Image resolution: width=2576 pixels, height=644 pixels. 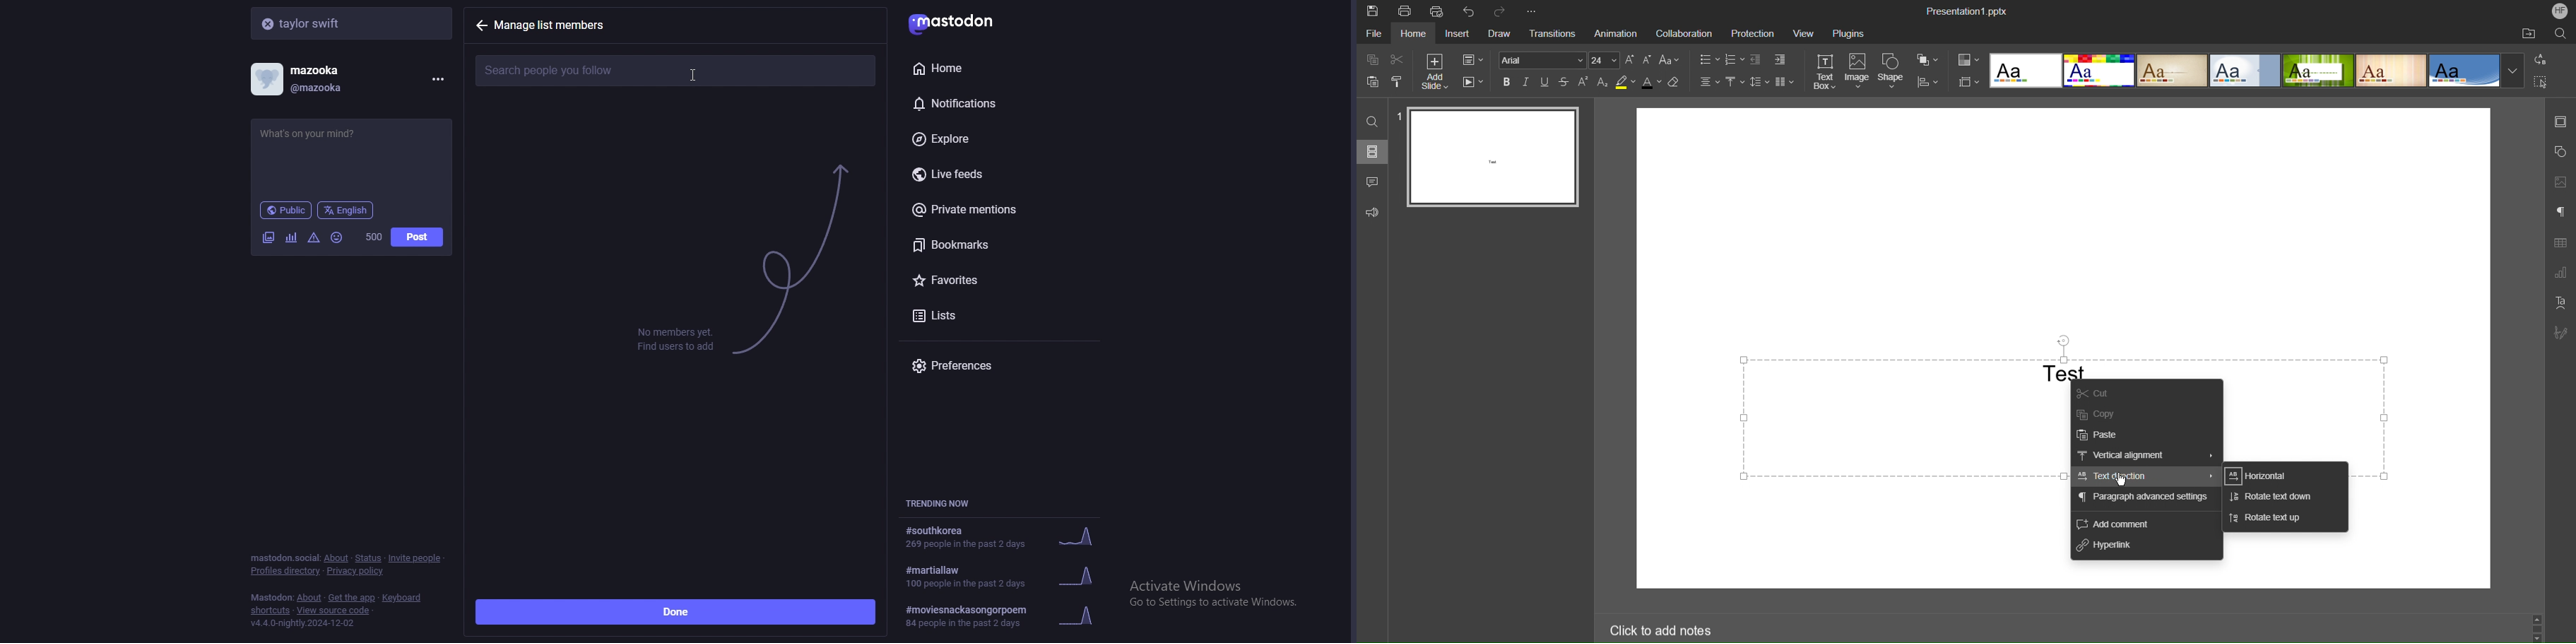 What do you see at coordinates (1735, 83) in the screenshot?
I see `Vertical Alignment` at bounding box center [1735, 83].